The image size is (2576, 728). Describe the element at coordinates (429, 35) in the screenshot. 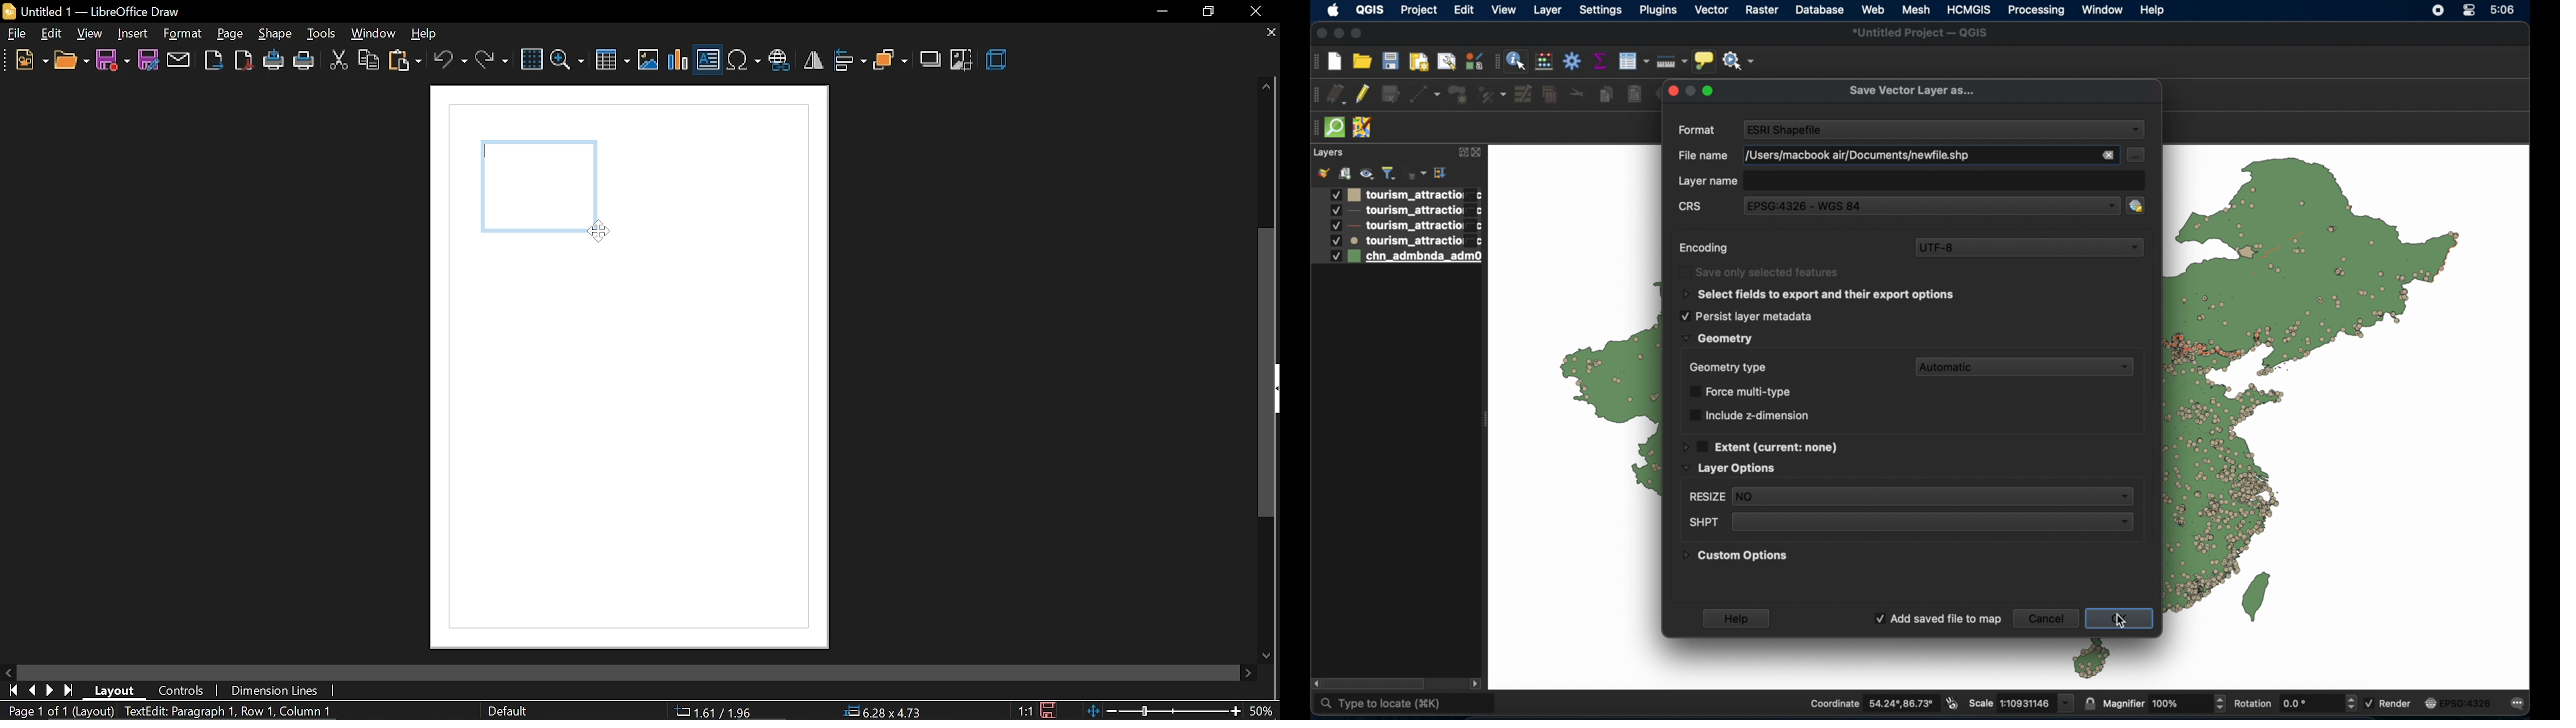

I see `help` at that location.